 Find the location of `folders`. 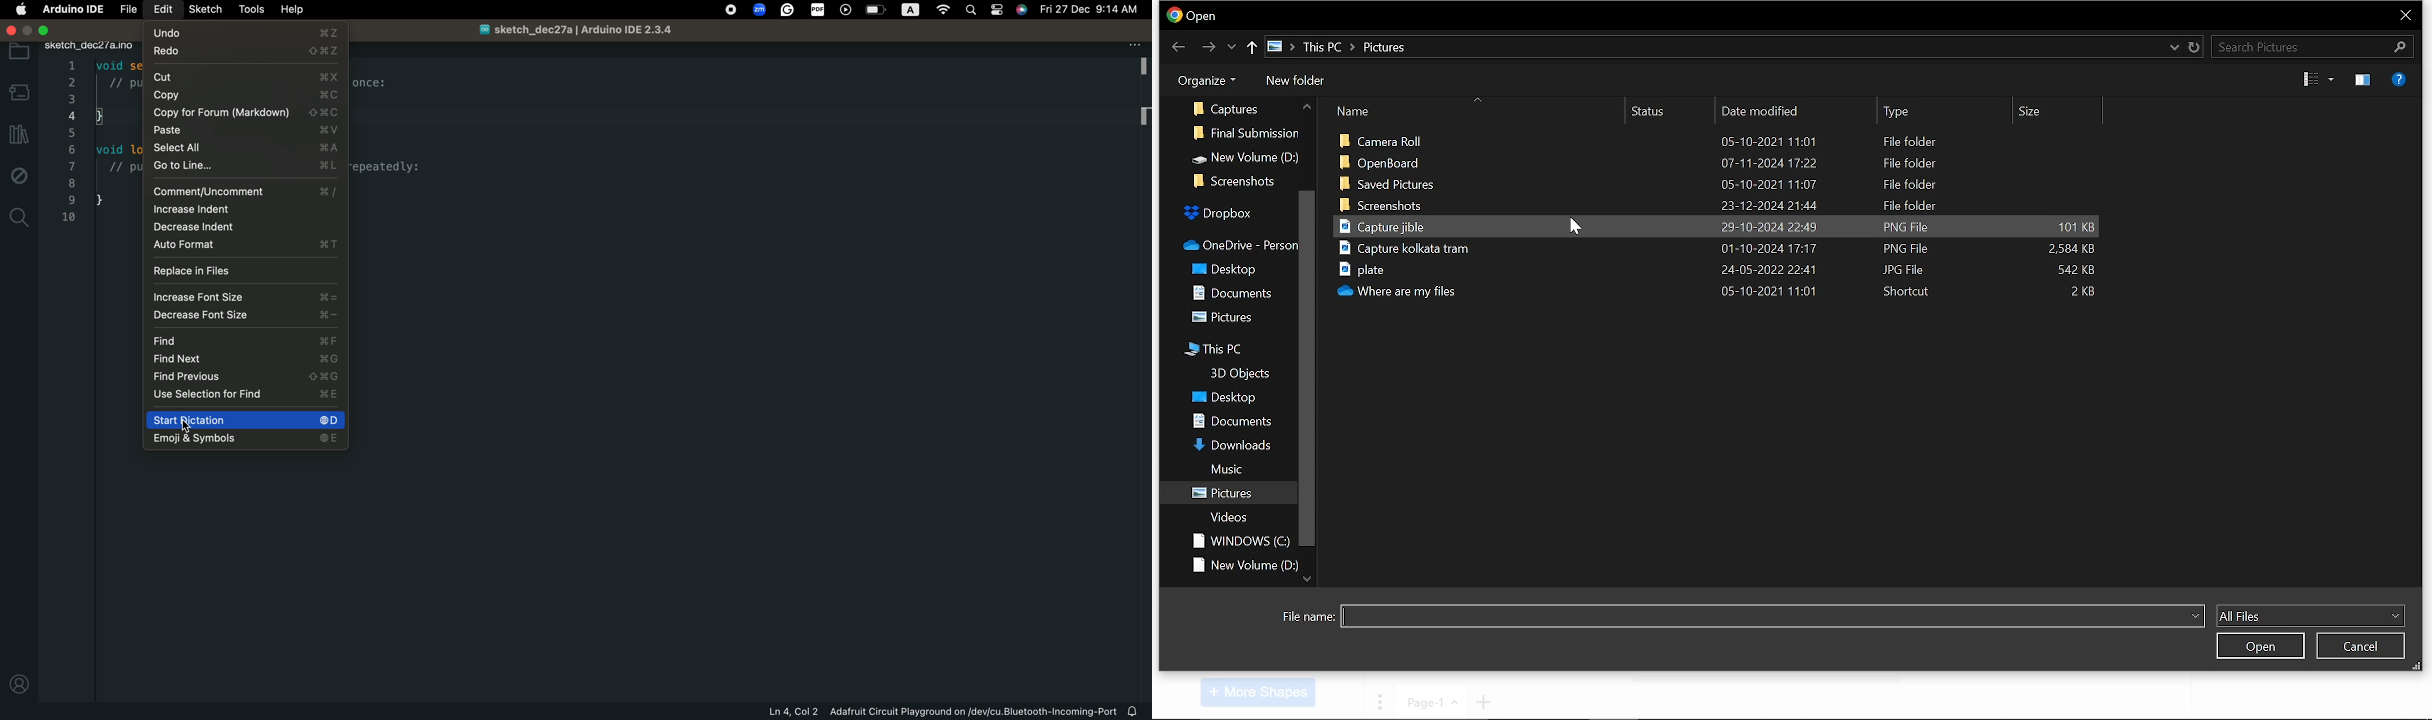

folders is located at coordinates (1224, 316).